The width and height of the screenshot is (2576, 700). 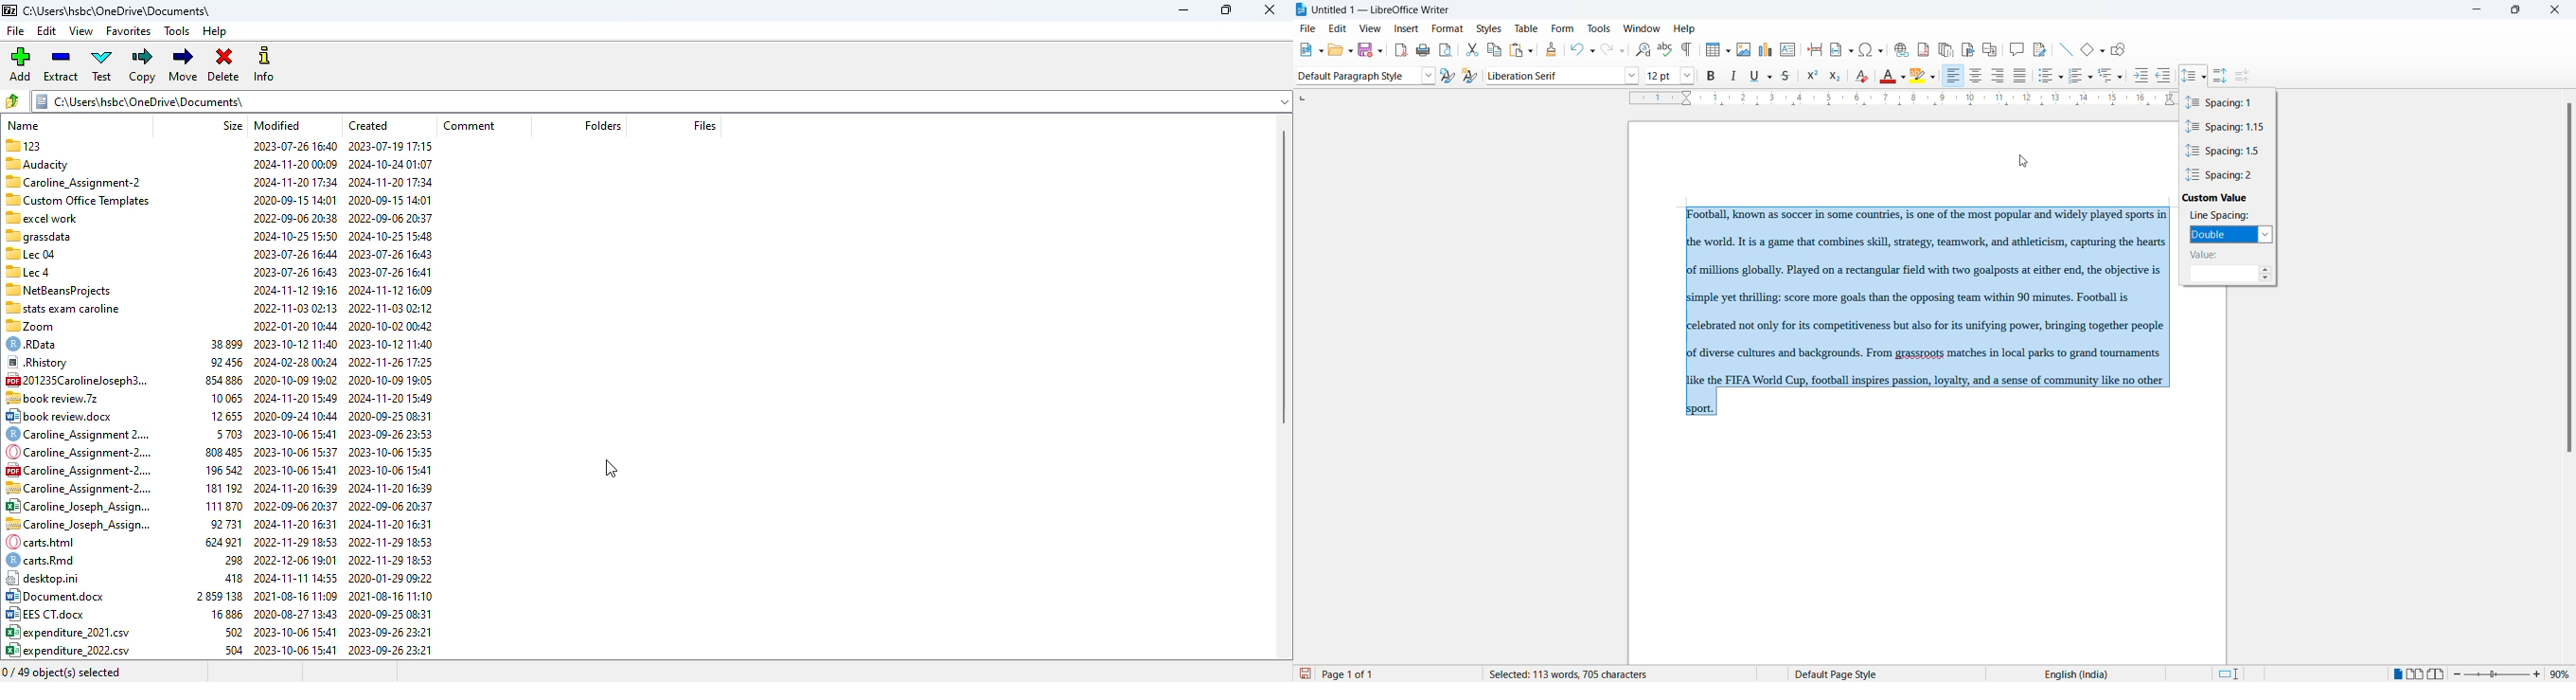 I want to click on info, so click(x=265, y=64).